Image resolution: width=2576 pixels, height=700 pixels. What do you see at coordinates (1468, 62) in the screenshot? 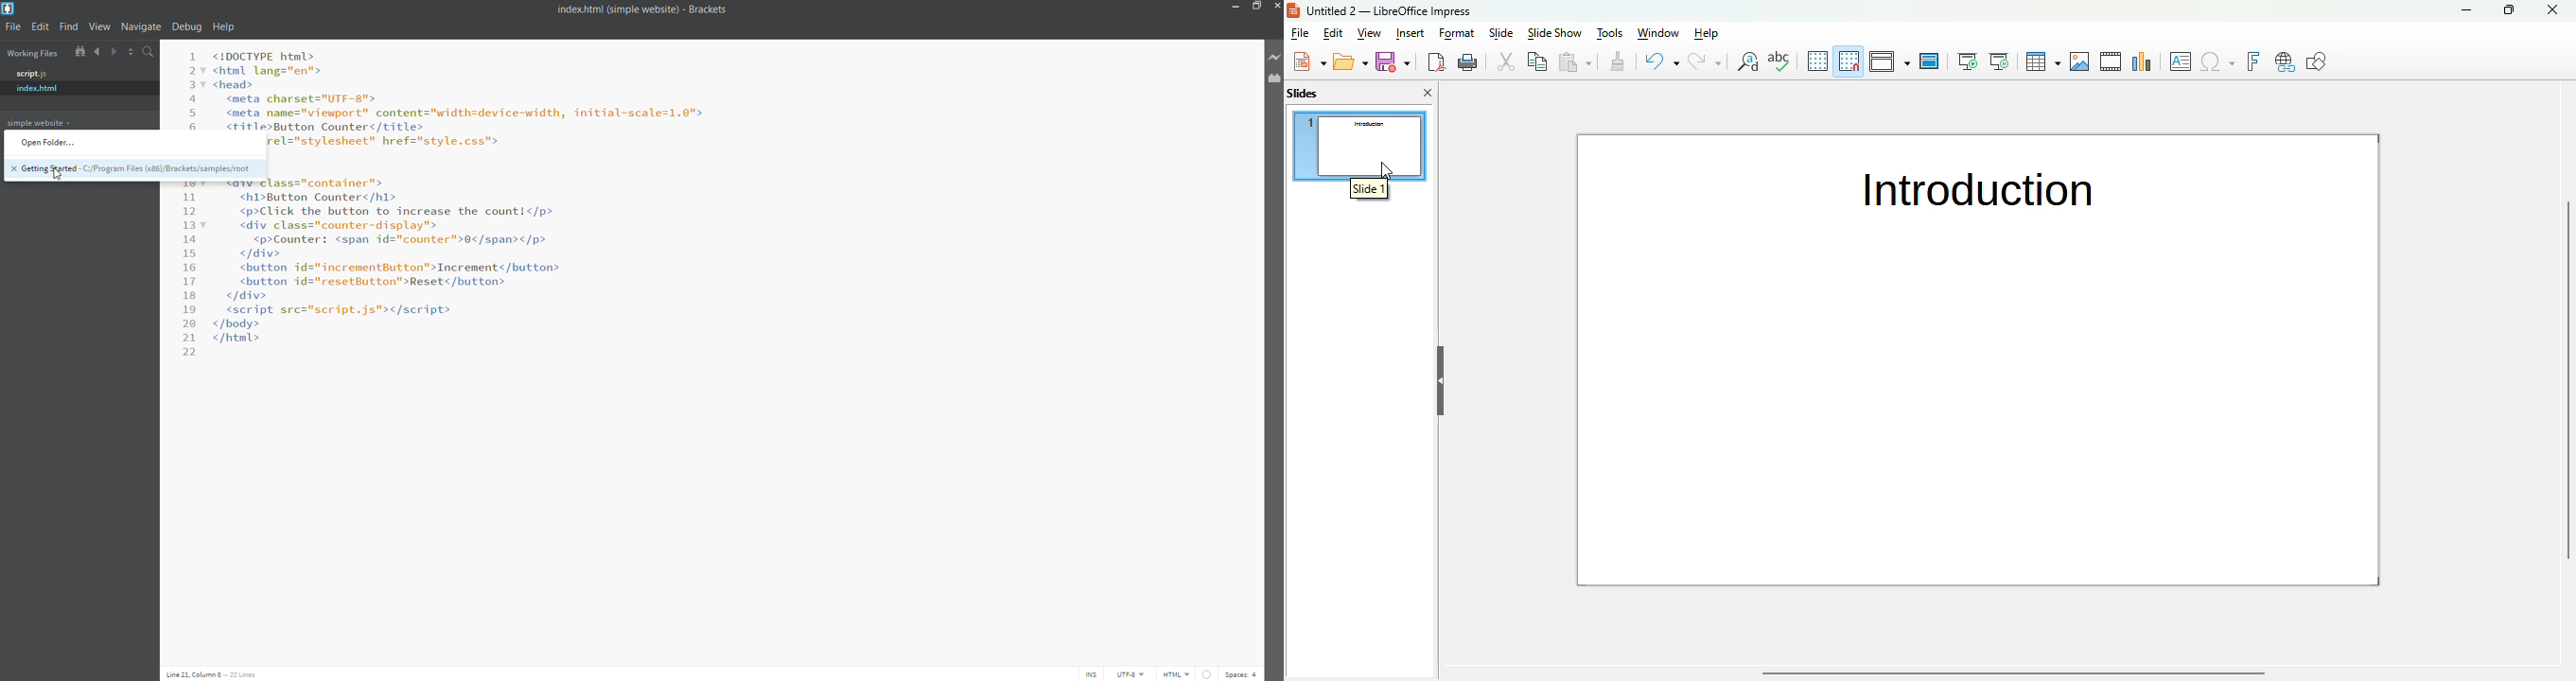
I see `print` at bounding box center [1468, 62].